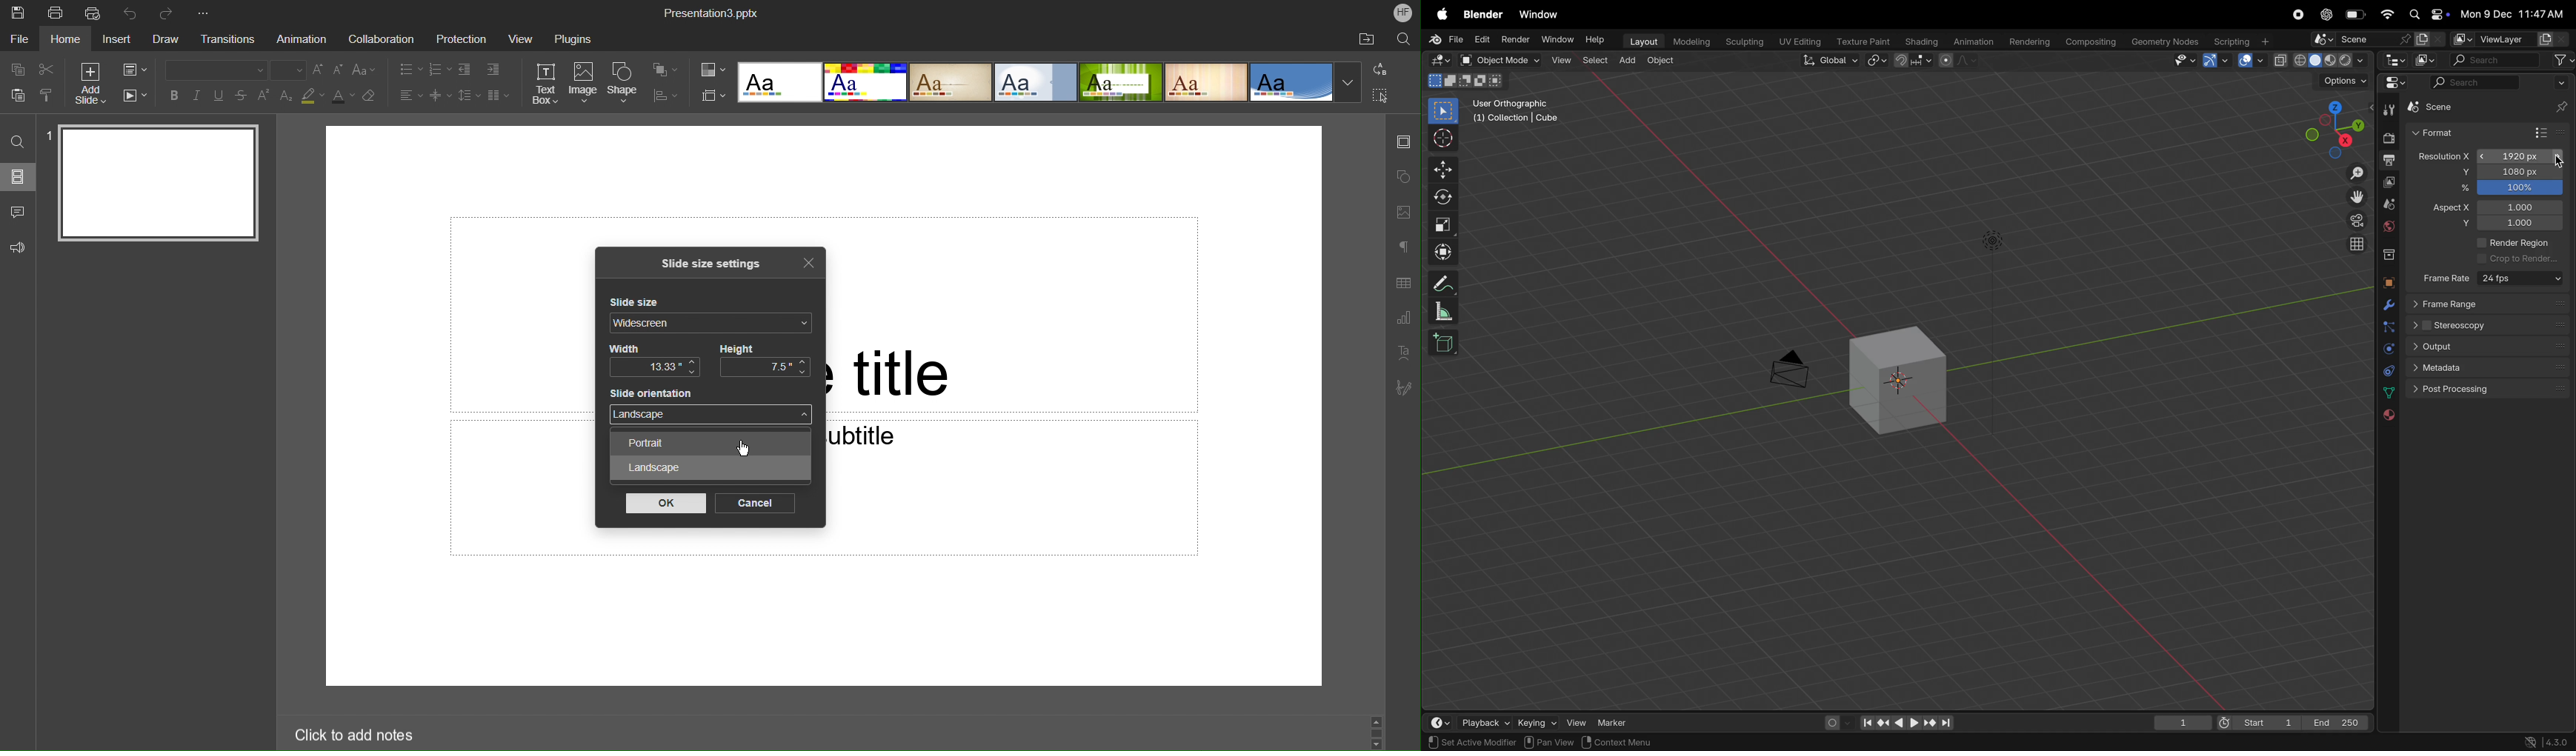 The height and width of the screenshot is (756, 2576). Describe the element at coordinates (2547, 742) in the screenshot. I see `versions` at that location.